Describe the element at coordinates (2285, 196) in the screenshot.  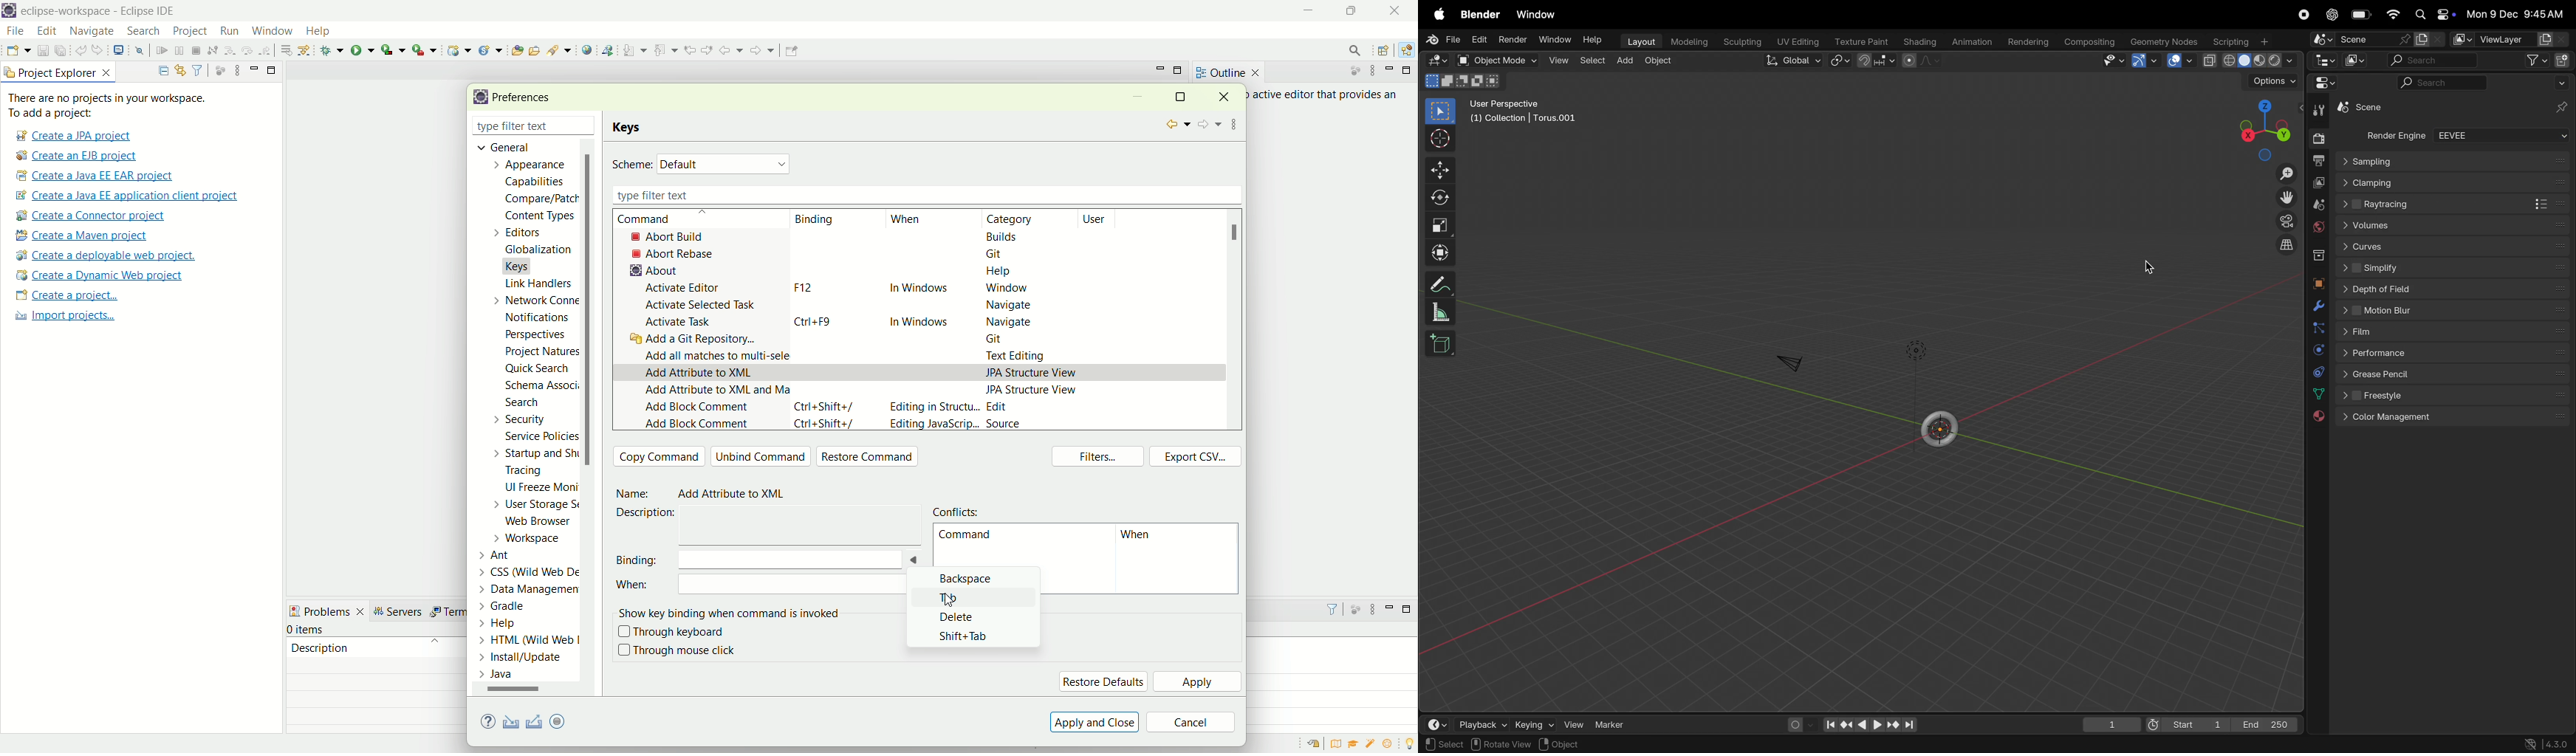
I see `Toggle view` at that location.